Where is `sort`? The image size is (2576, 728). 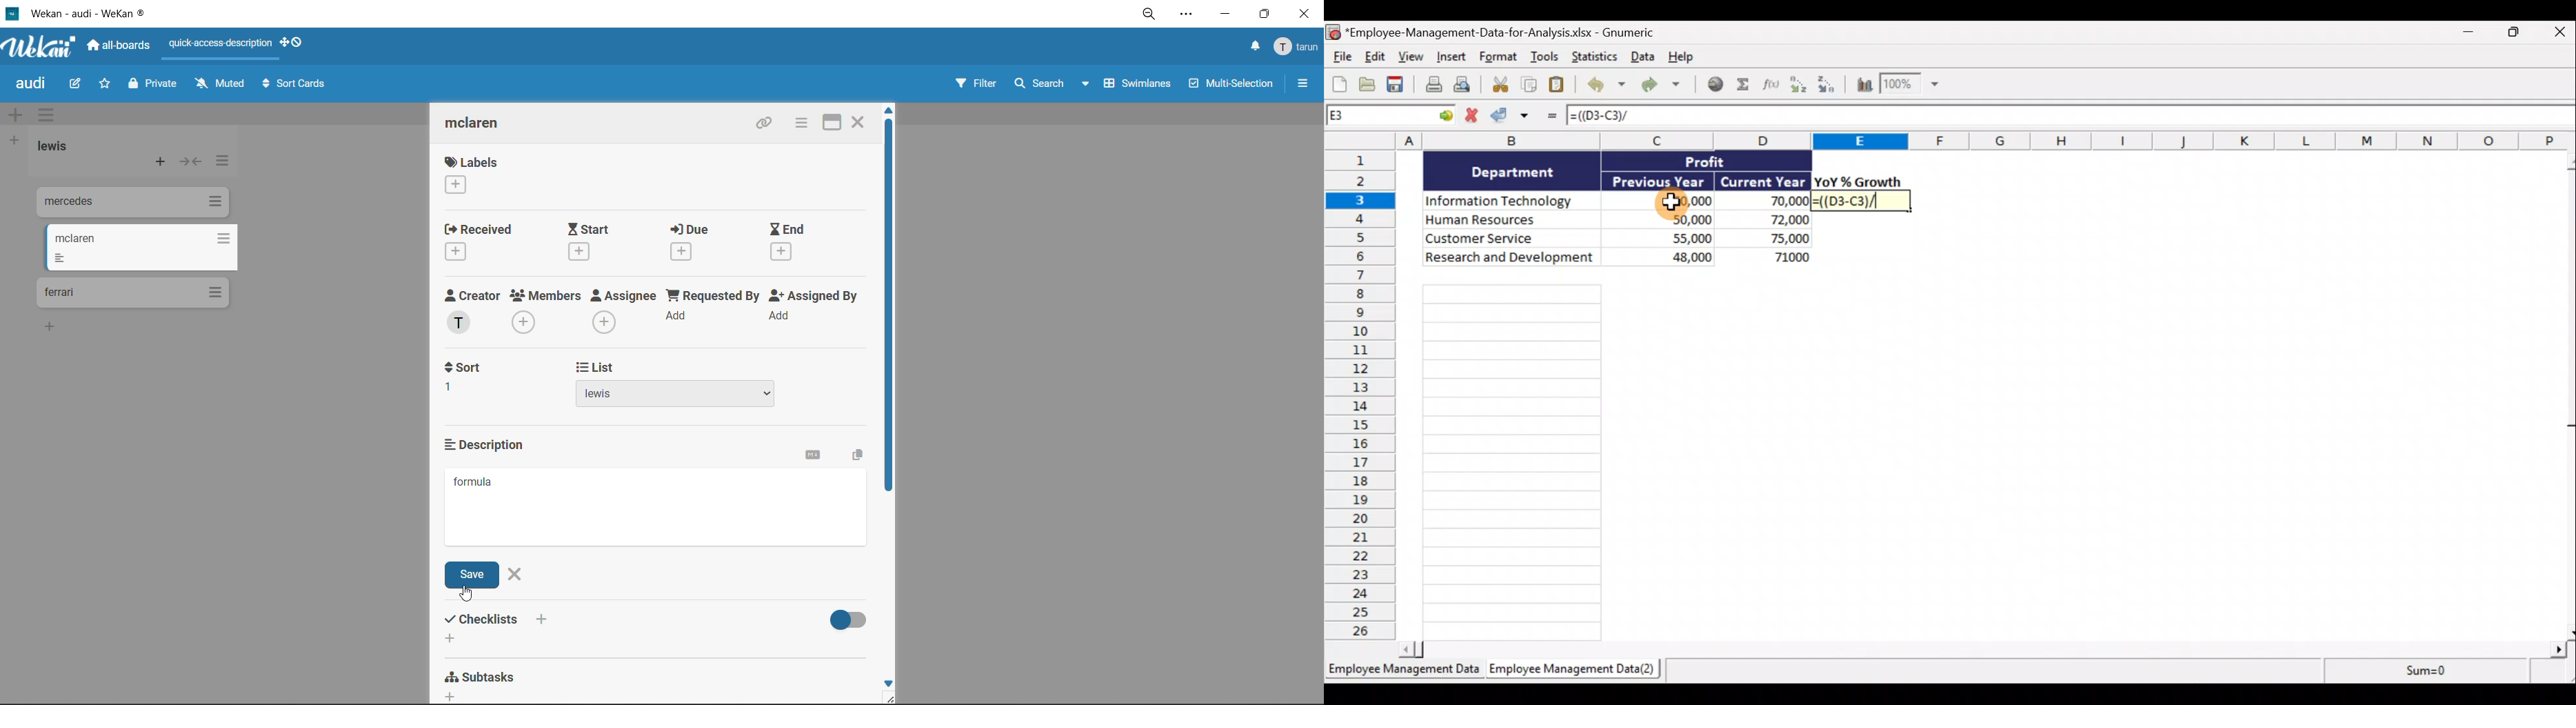 sort is located at coordinates (472, 377).